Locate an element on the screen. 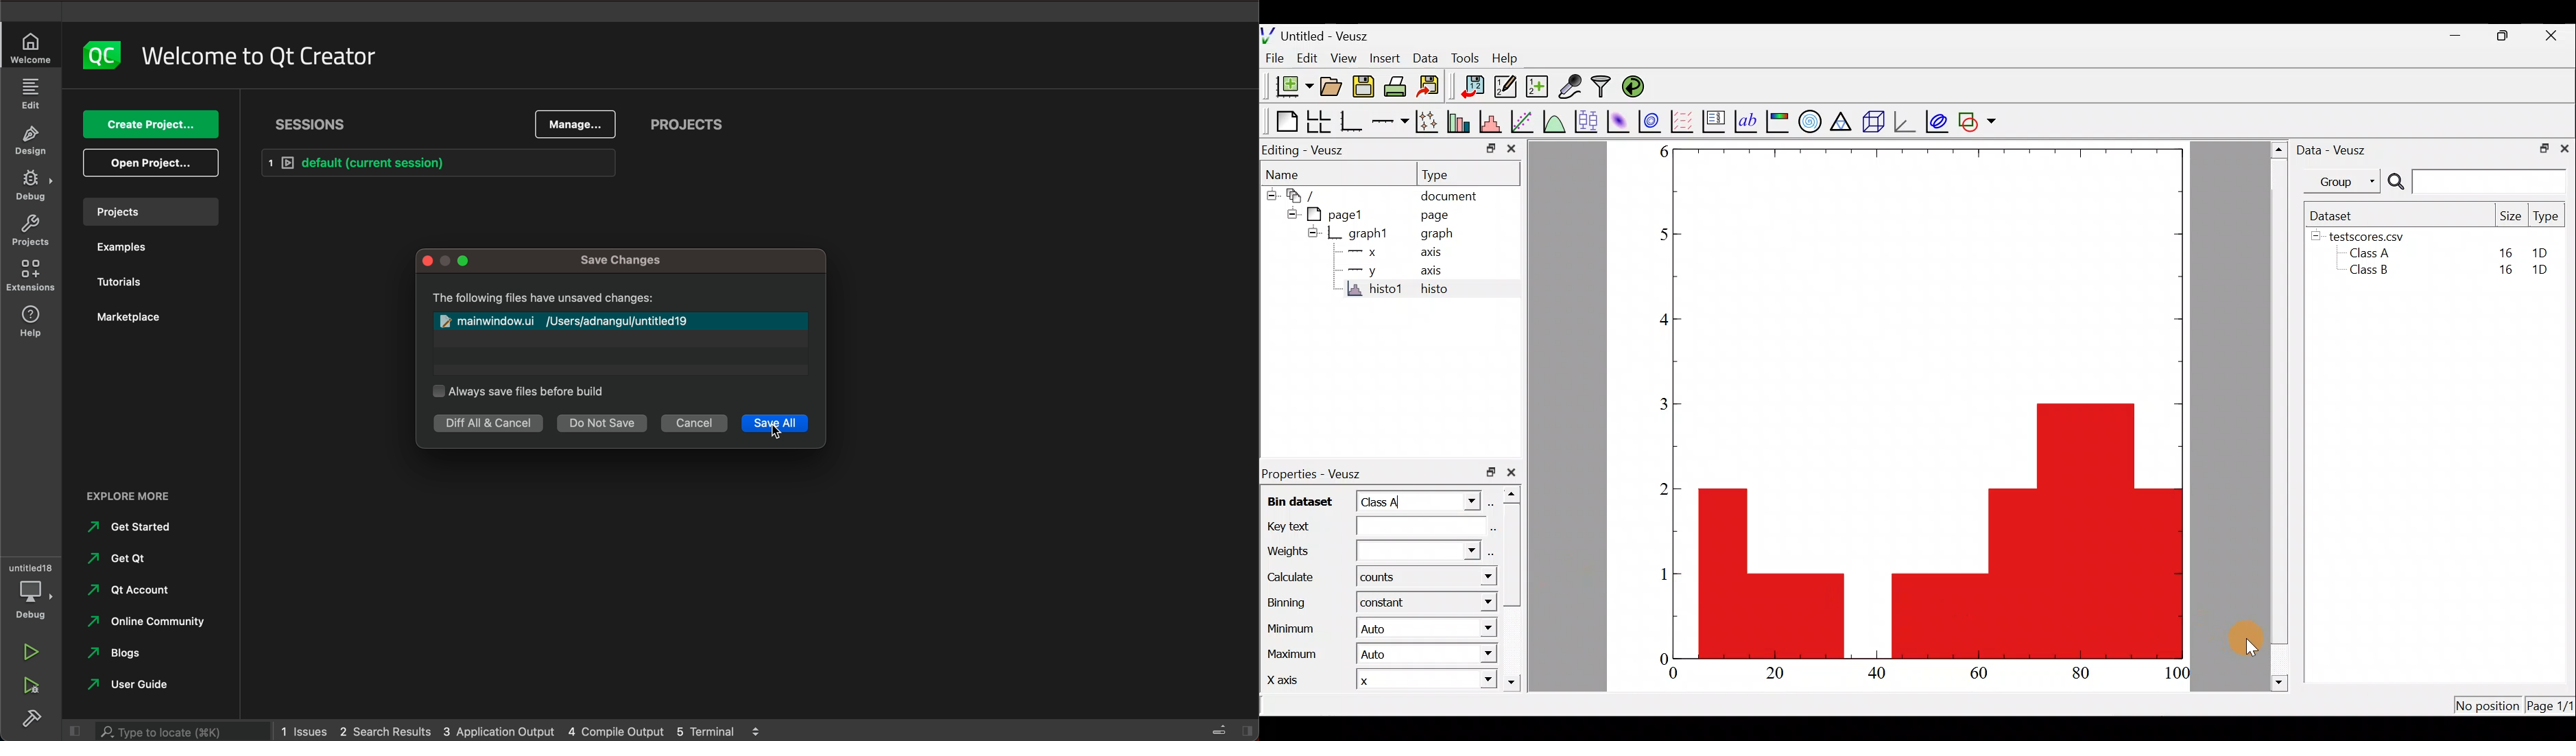  Polar graph is located at coordinates (1810, 122).